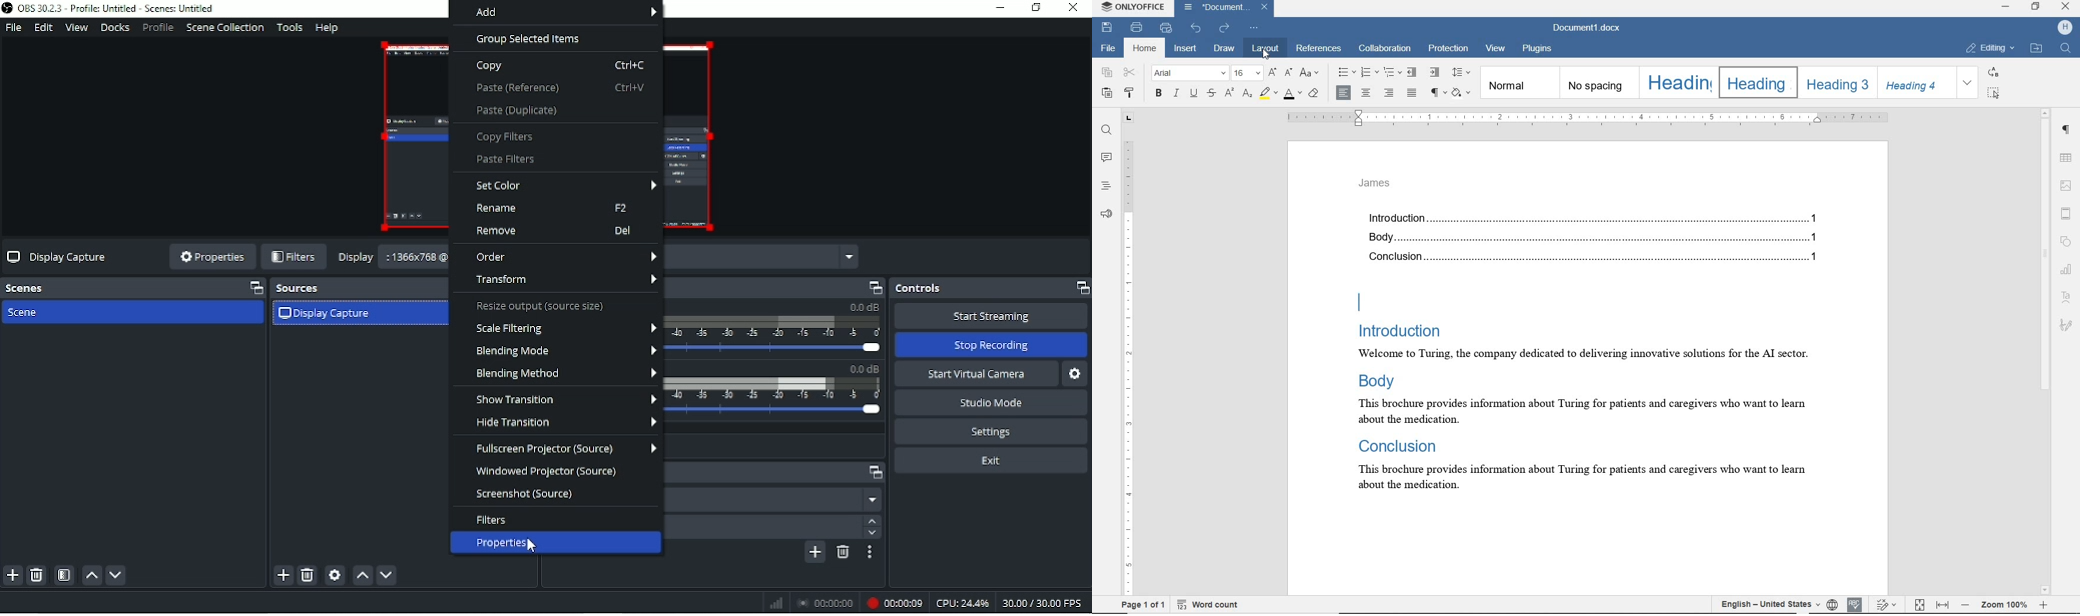 The image size is (2100, 616). I want to click on :1366*768 @ 0.0 (Primary Monitor) menu, so click(417, 259).